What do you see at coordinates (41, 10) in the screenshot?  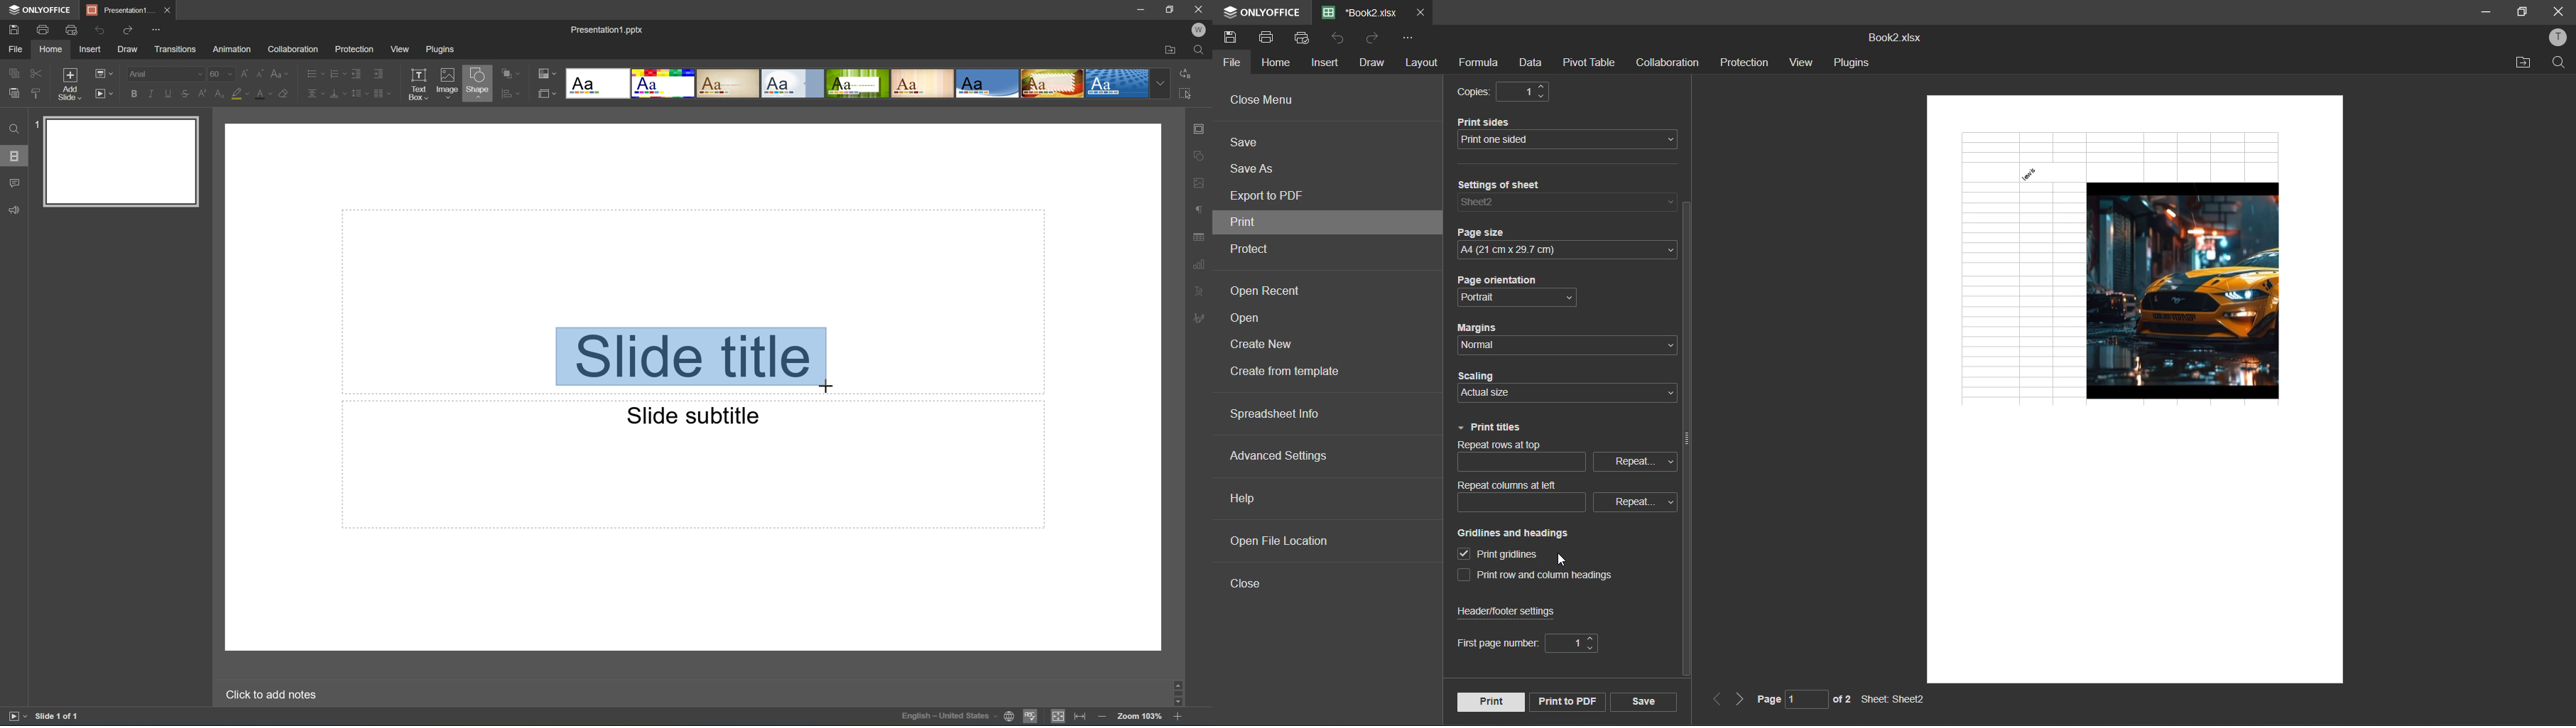 I see `ONLYOFFICE` at bounding box center [41, 10].